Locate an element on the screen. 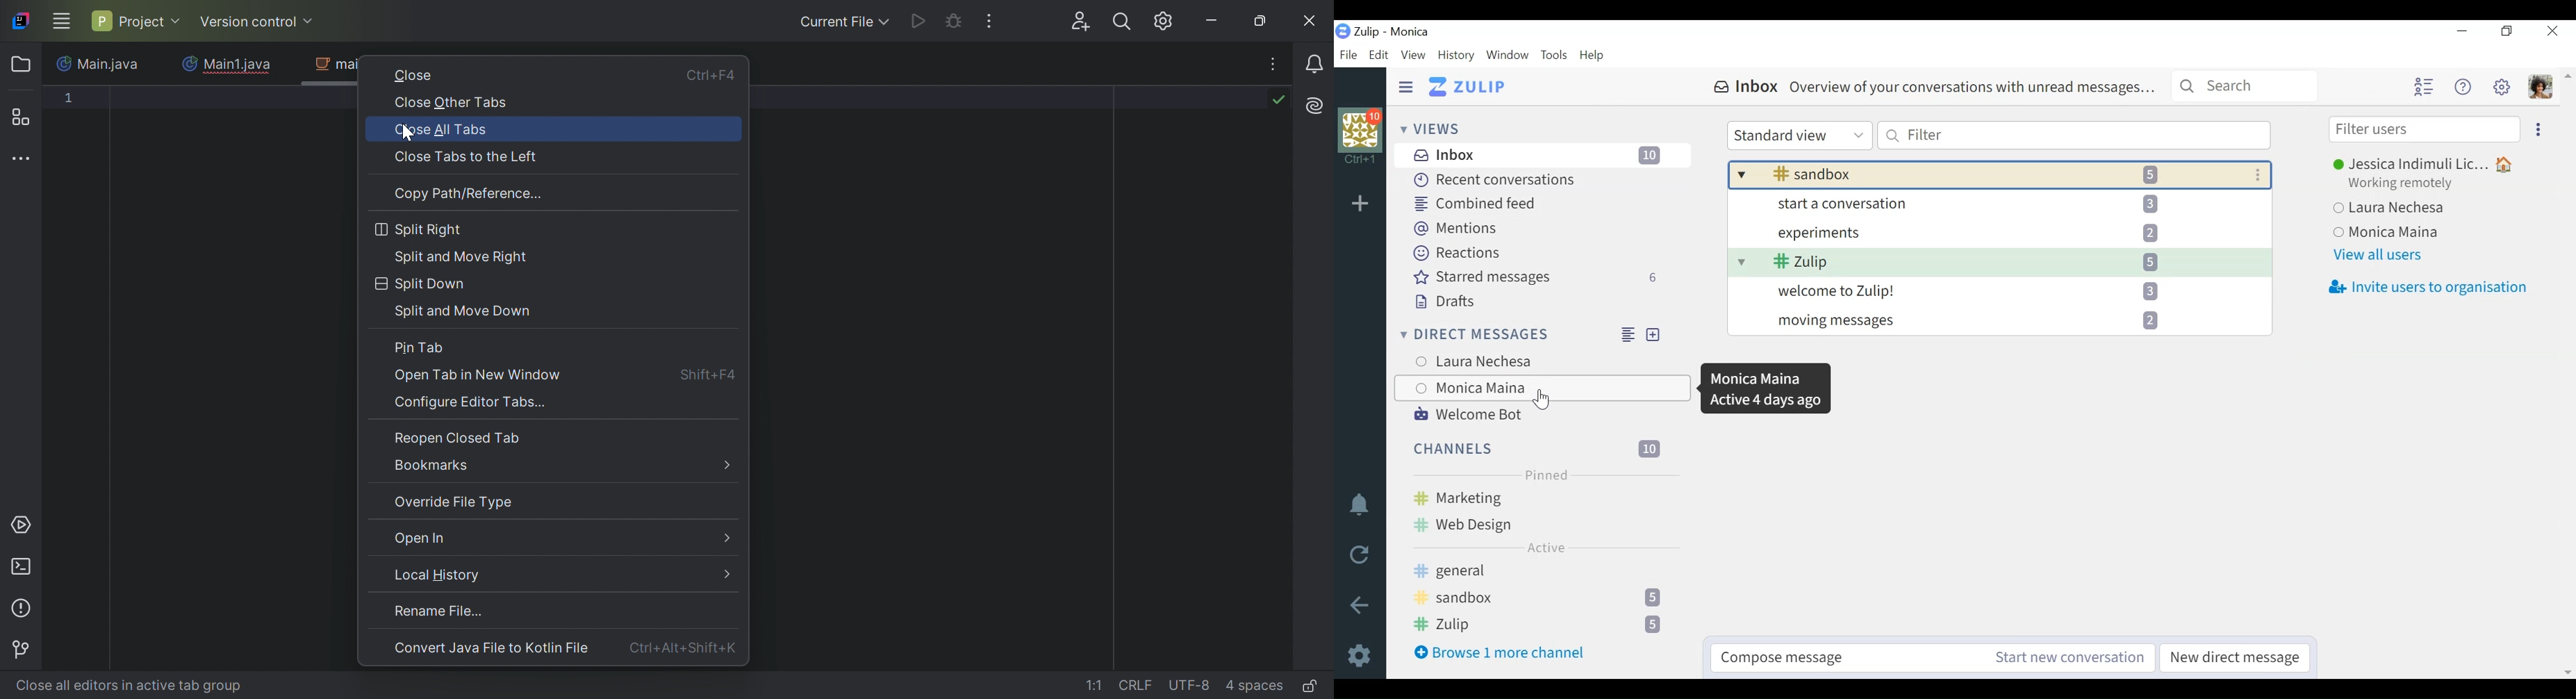 The width and height of the screenshot is (2576, 700). Drafts is located at coordinates (1446, 302).